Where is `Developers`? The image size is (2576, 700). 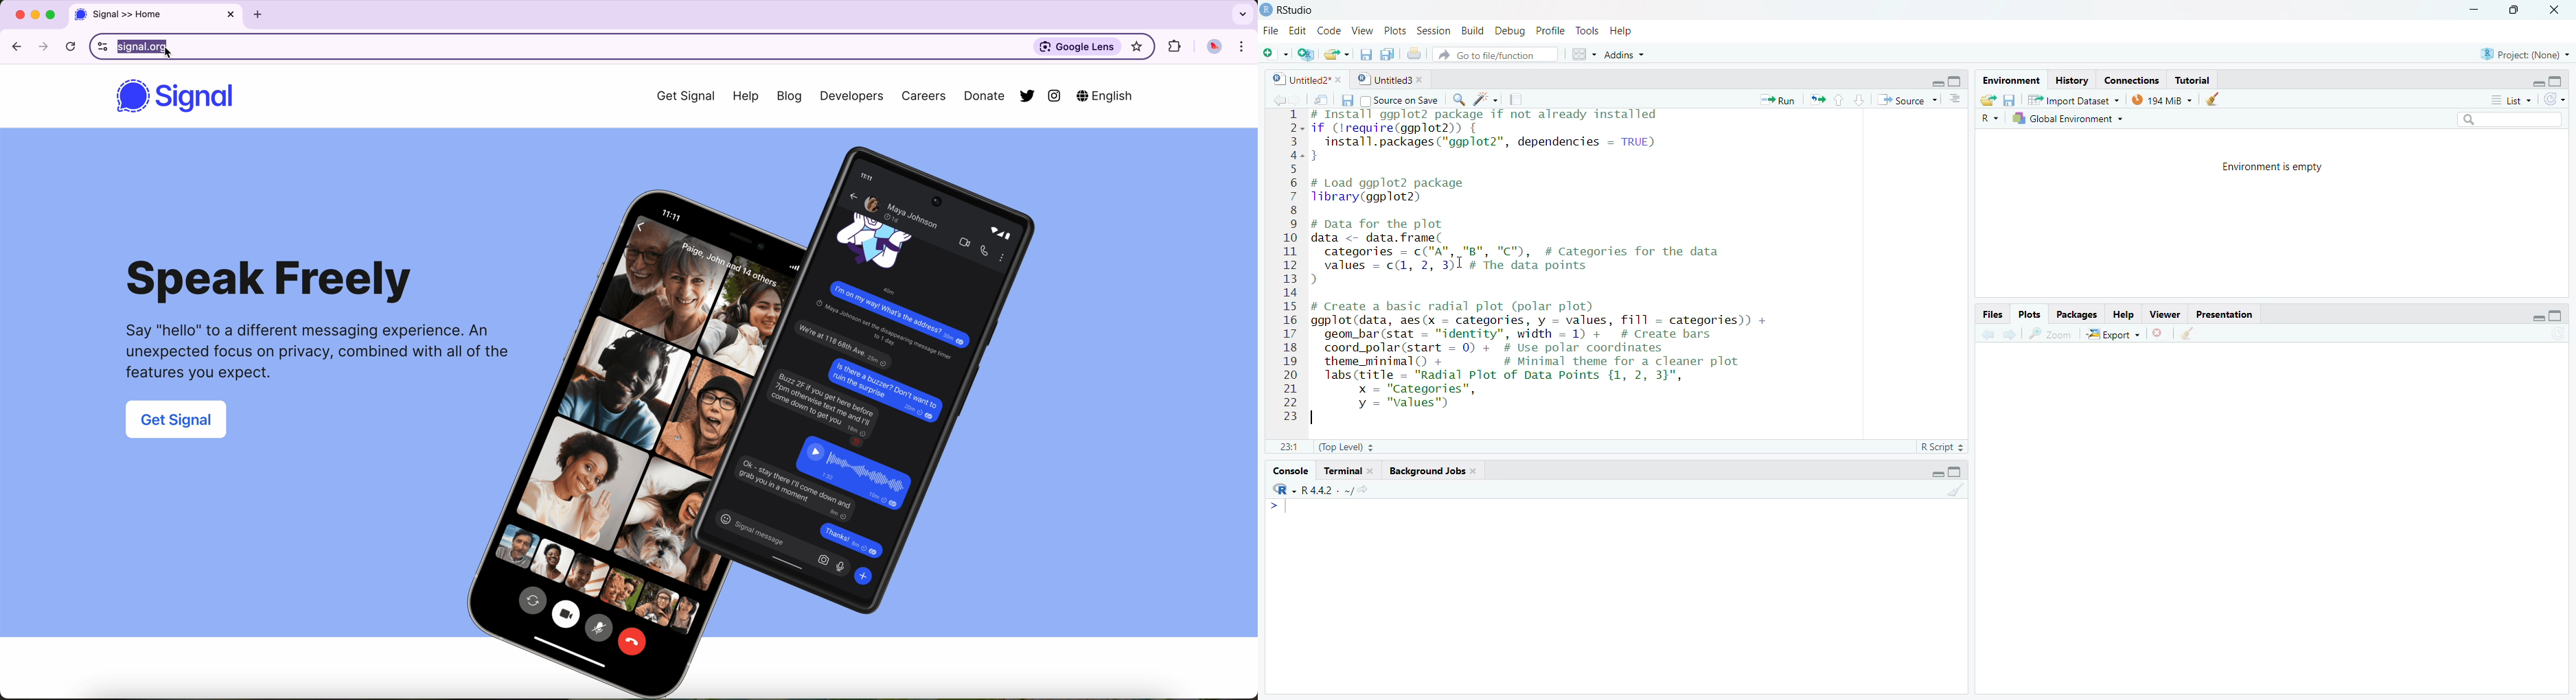
Developers is located at coordinates (852, 97).